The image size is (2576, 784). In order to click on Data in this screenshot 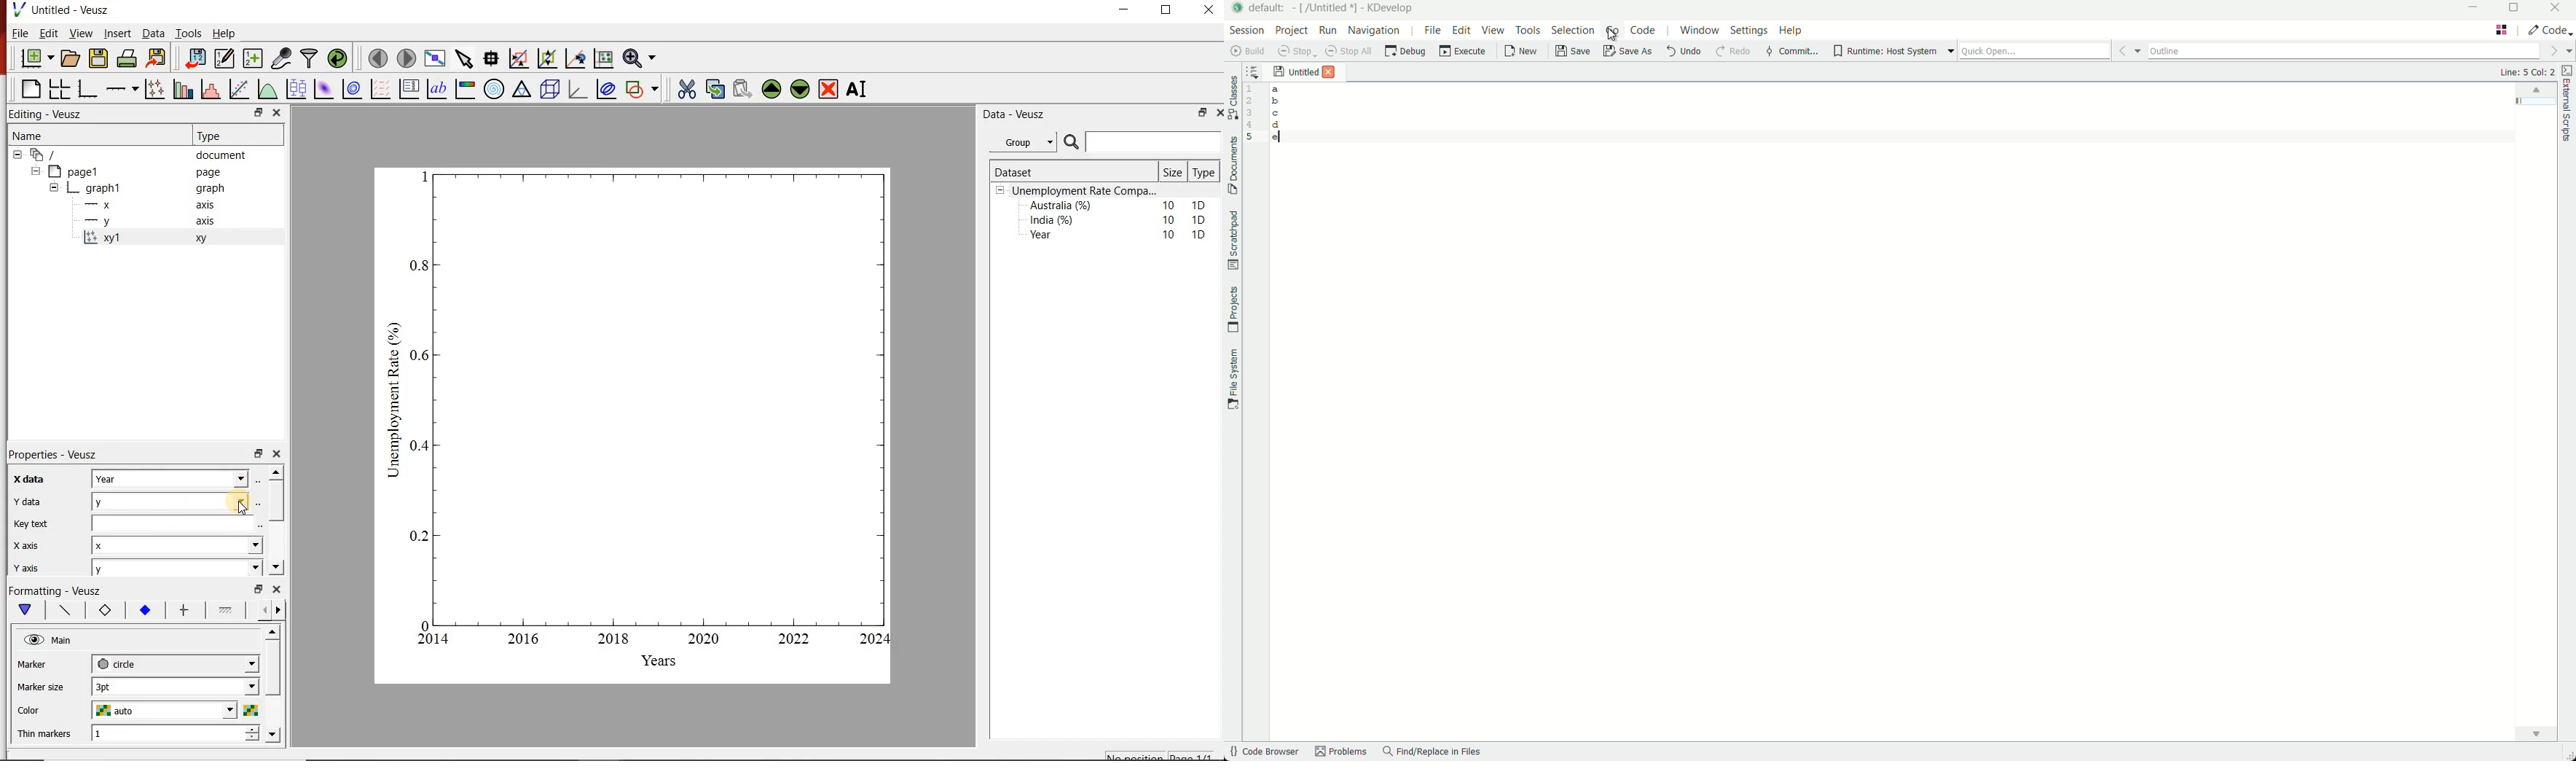, I will do `click(154, 34)`.